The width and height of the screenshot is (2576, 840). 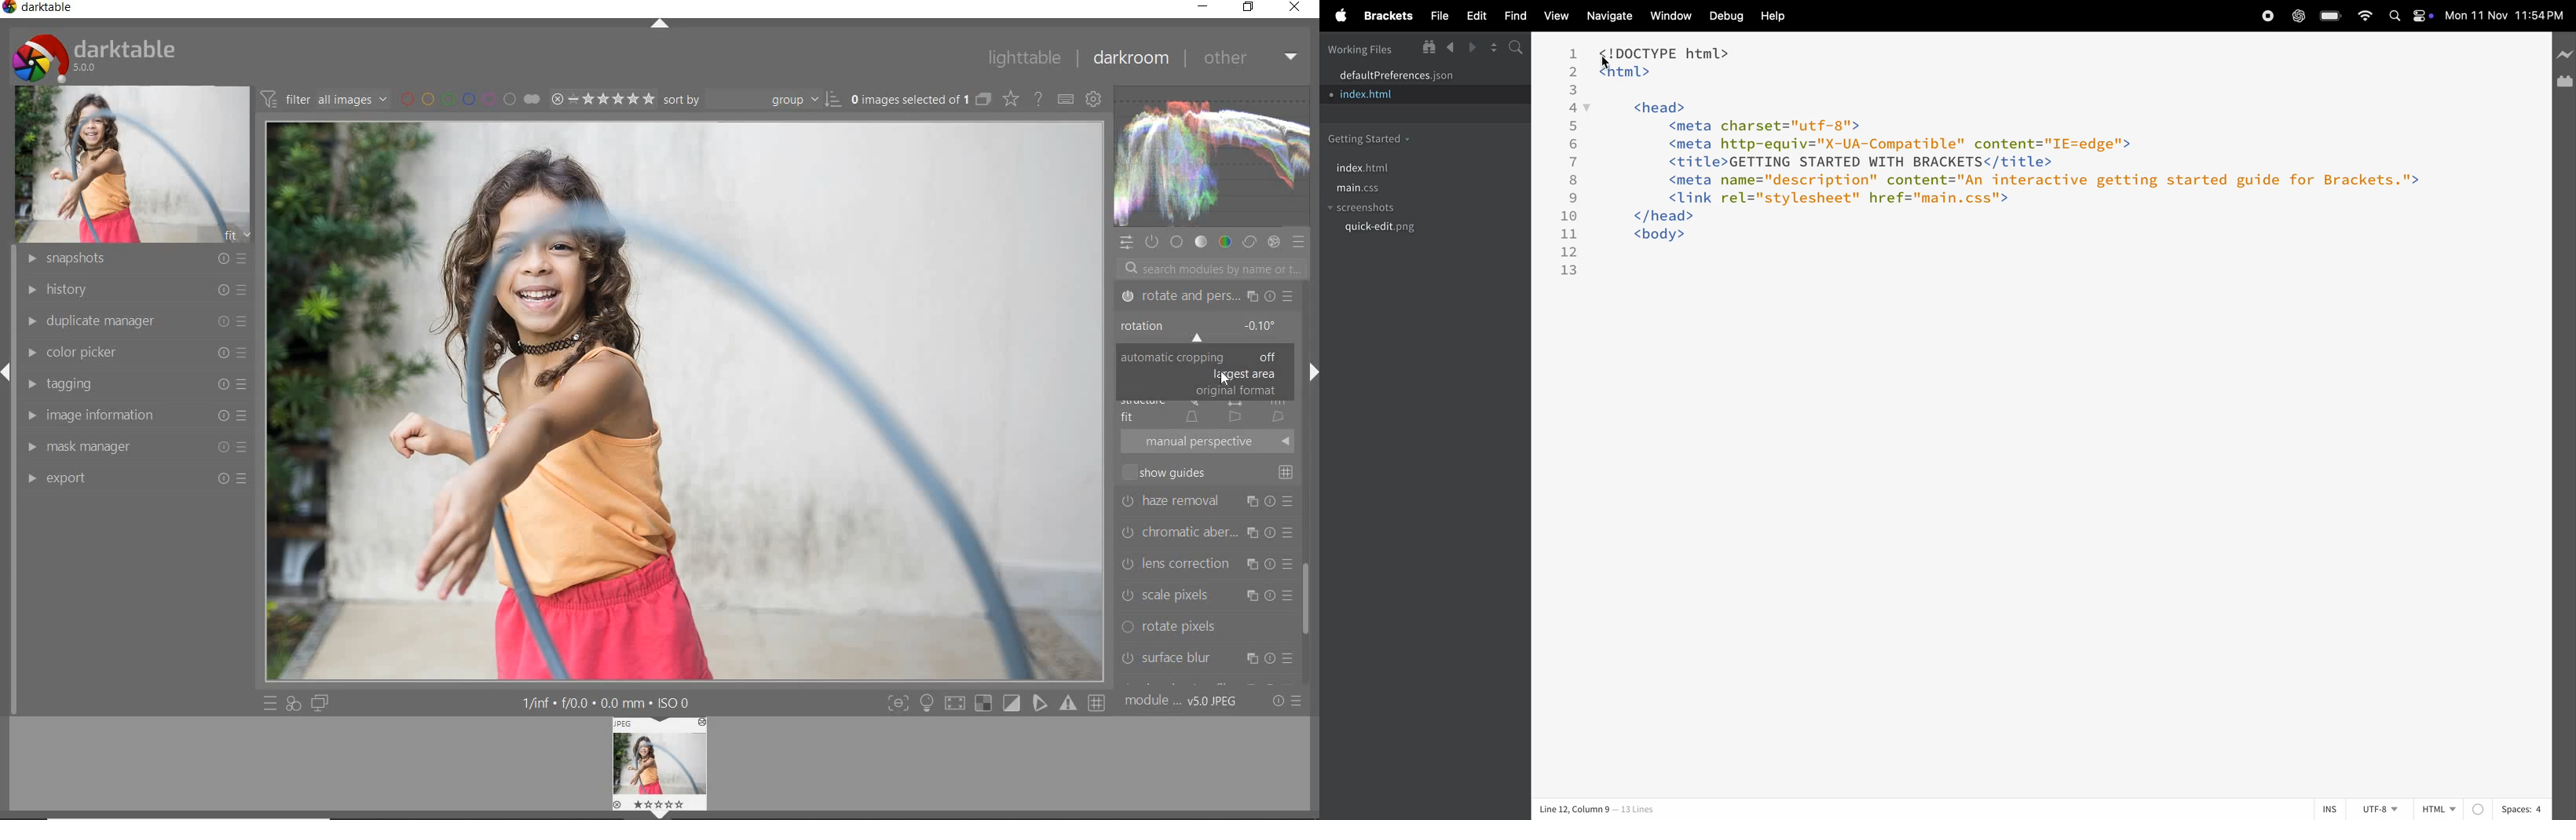 I want to click on surface blur, so click(x=1207, y=660).